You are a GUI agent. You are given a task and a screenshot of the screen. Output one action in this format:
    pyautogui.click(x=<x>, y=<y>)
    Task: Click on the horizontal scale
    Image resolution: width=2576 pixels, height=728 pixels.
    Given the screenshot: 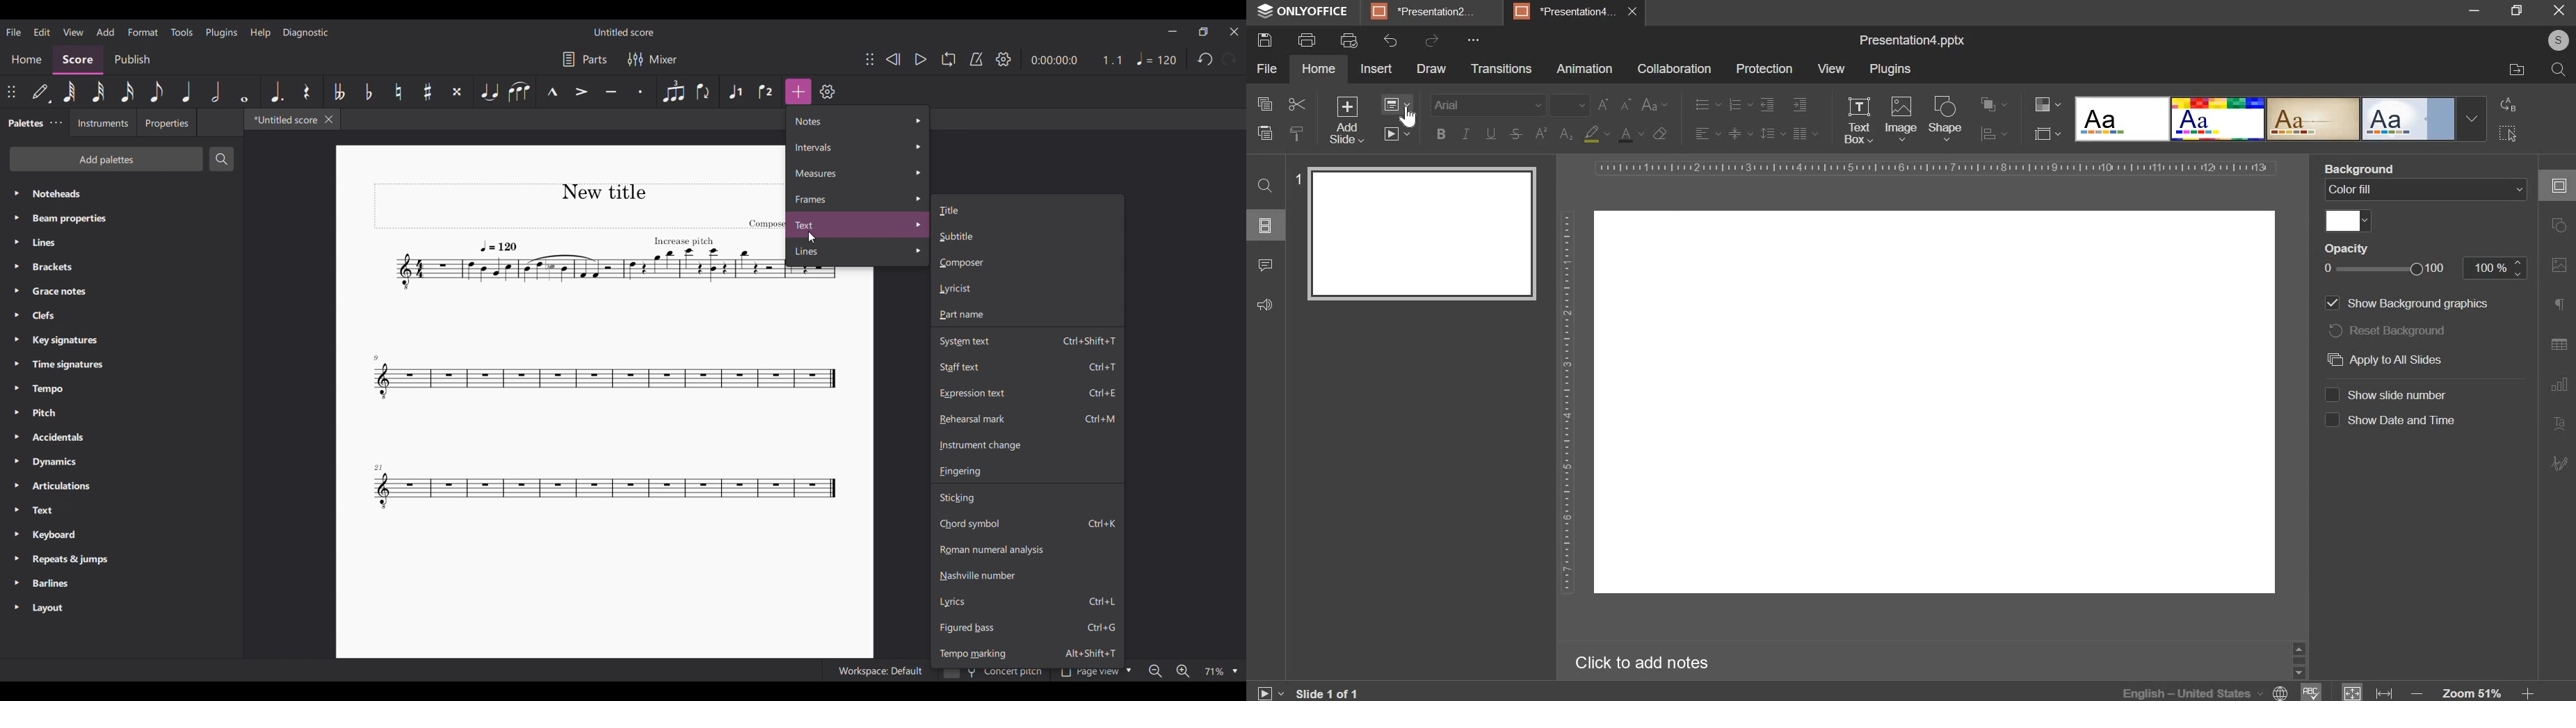 What is the action you would take?
    pyautogui.click(x=1935, y=167)
    